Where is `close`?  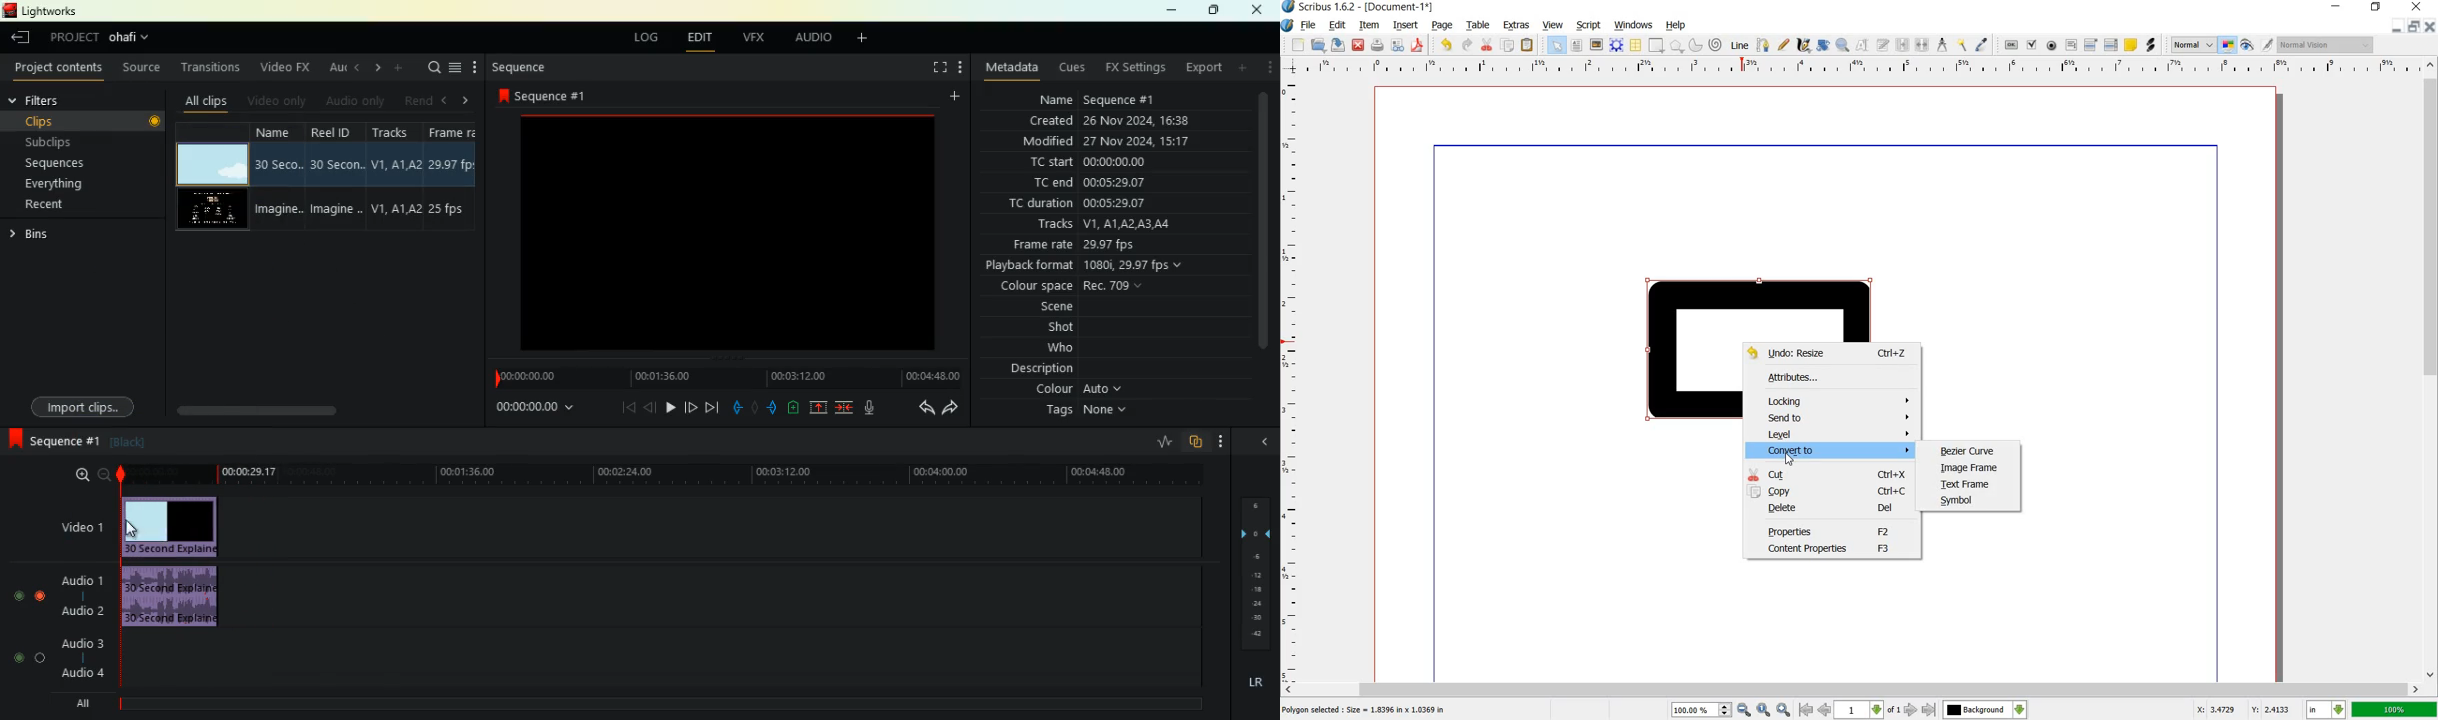
close is located at coordinates (1359, 44).